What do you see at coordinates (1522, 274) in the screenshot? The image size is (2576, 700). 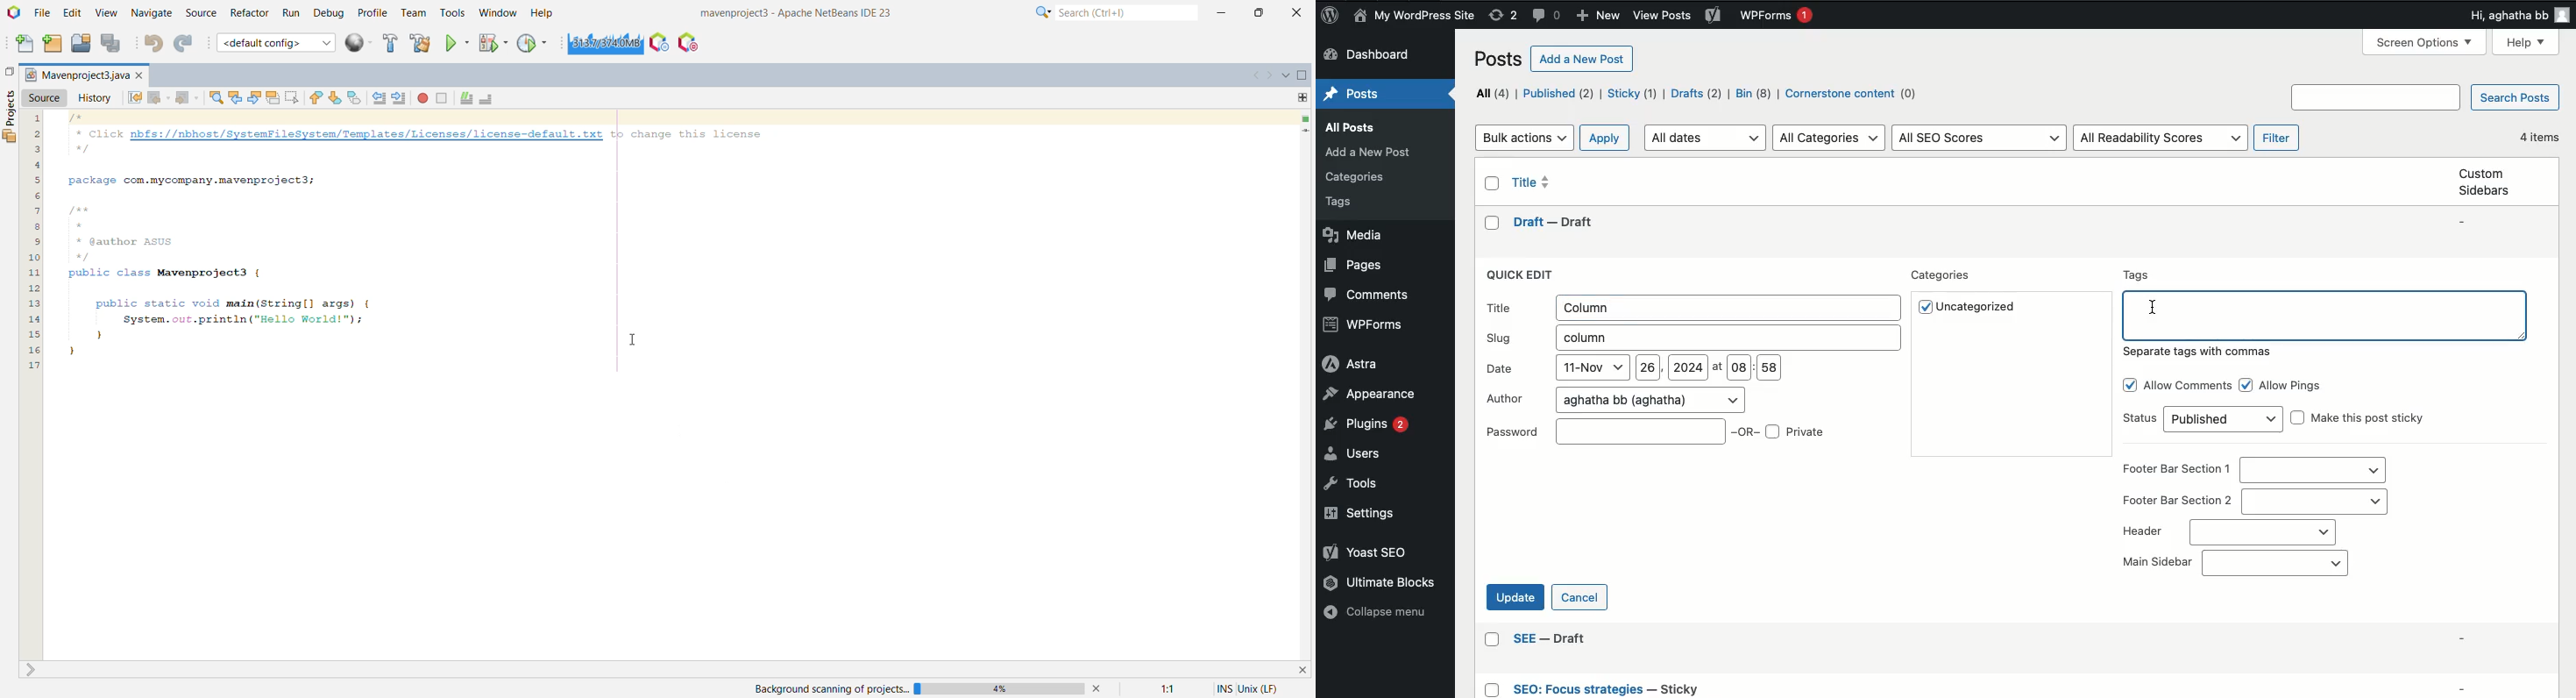 I see `Quick edit` at bounding box center [1522, 274].